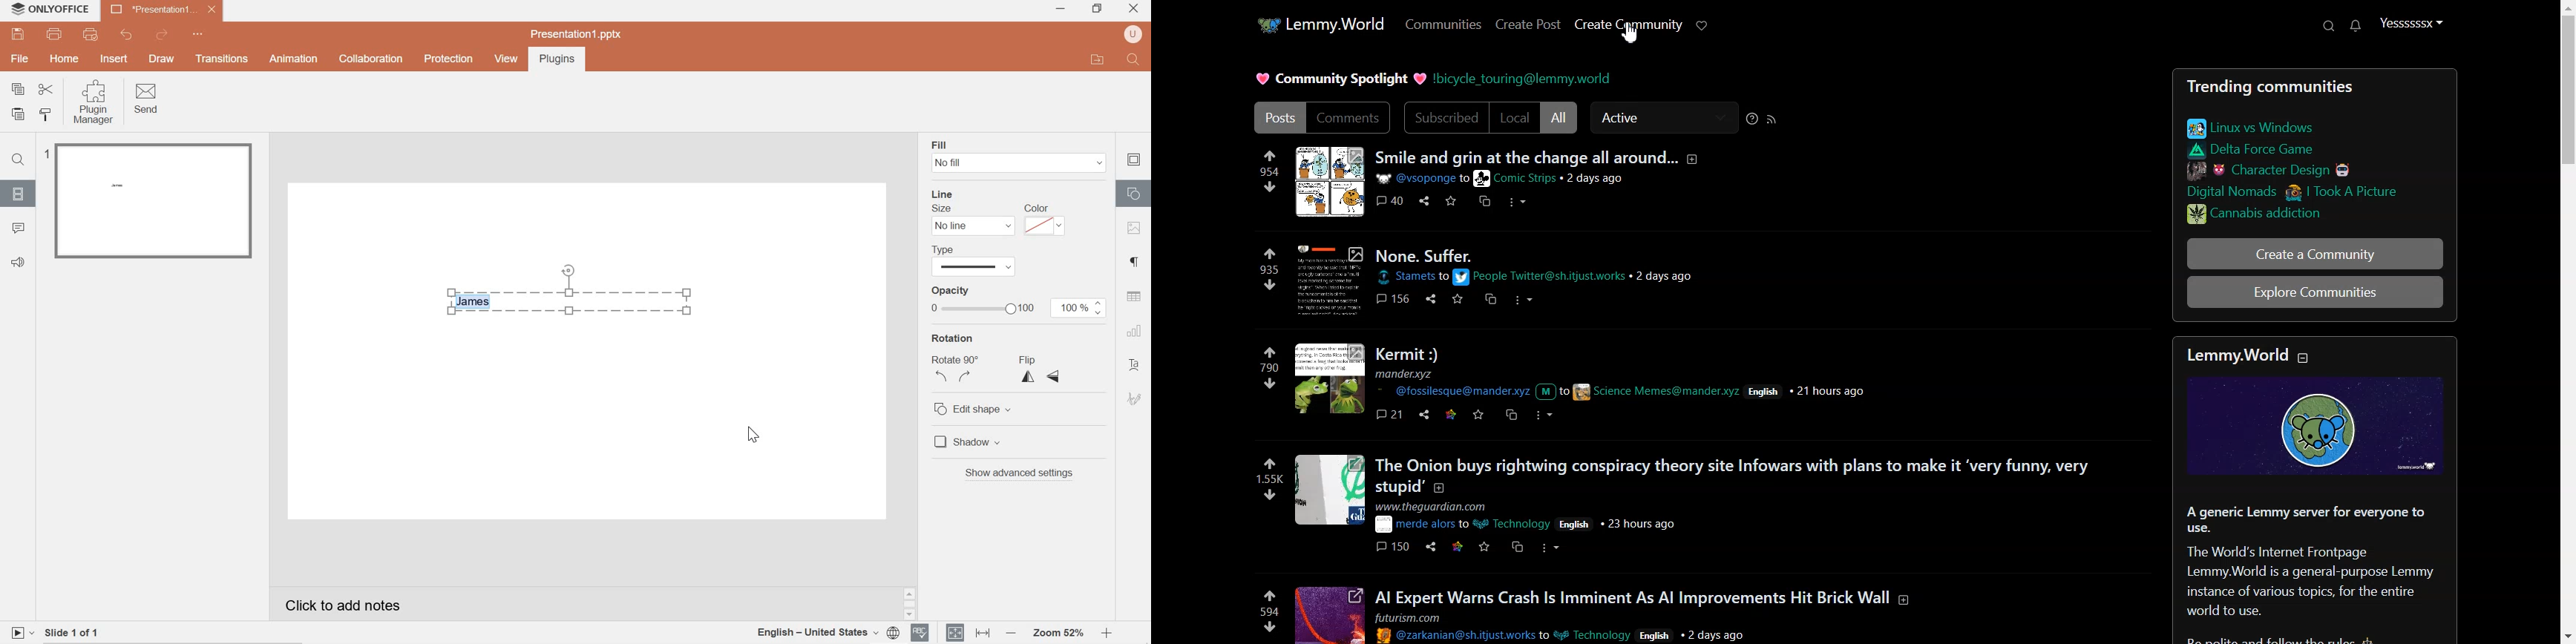  What do you see at coordinates (164, 34) in the screenshot?
I see `redo` at bounding box center [164, 34].